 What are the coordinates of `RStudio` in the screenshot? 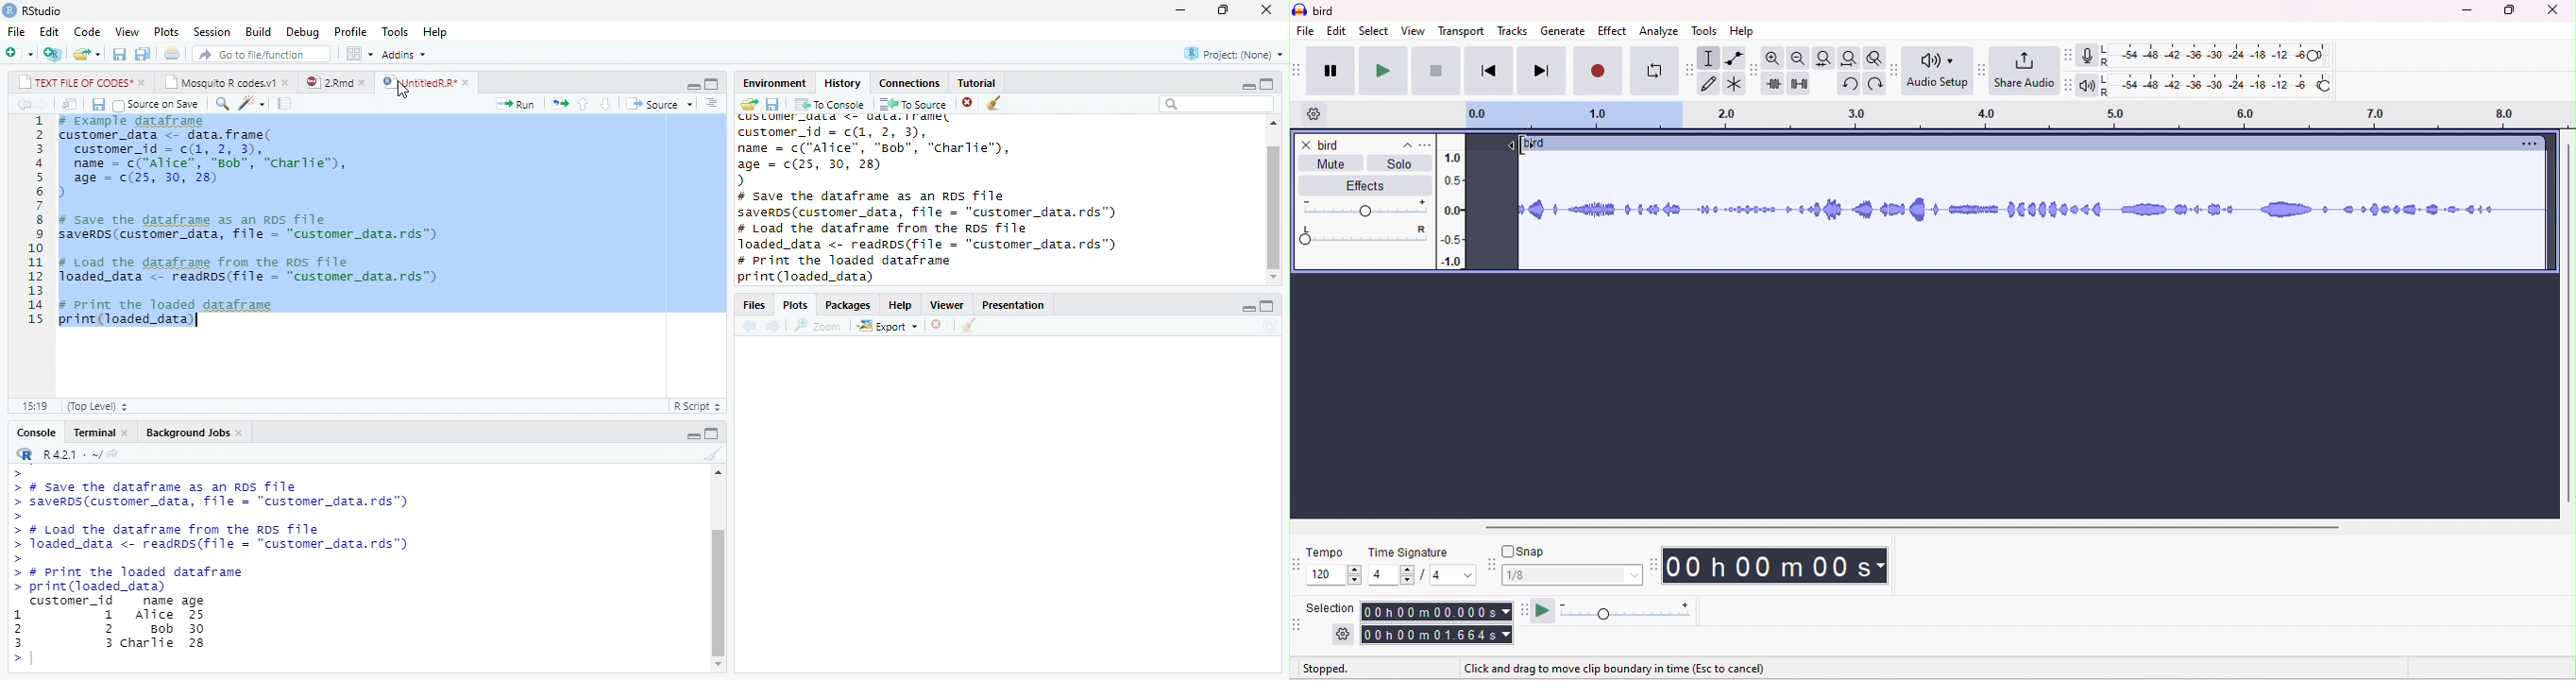 It's located at (43, 11).